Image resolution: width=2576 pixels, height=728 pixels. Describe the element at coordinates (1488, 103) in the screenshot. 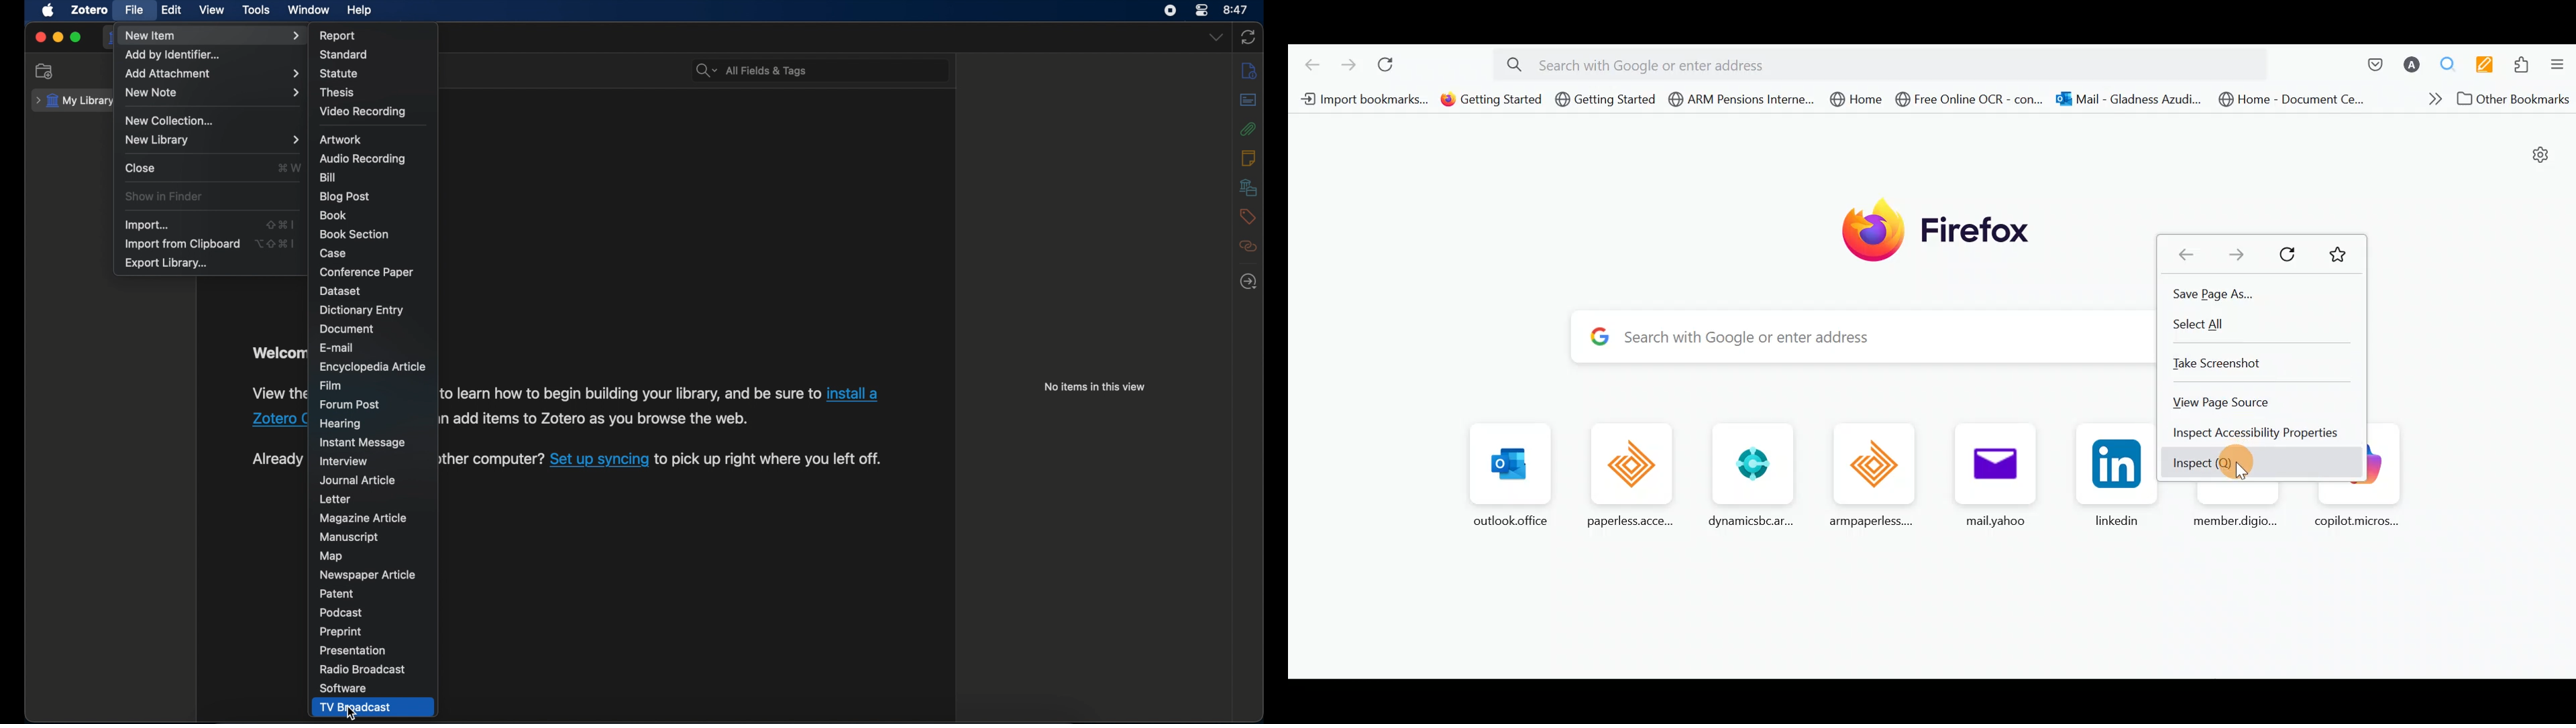

I see `Bookmark 2` at that location.